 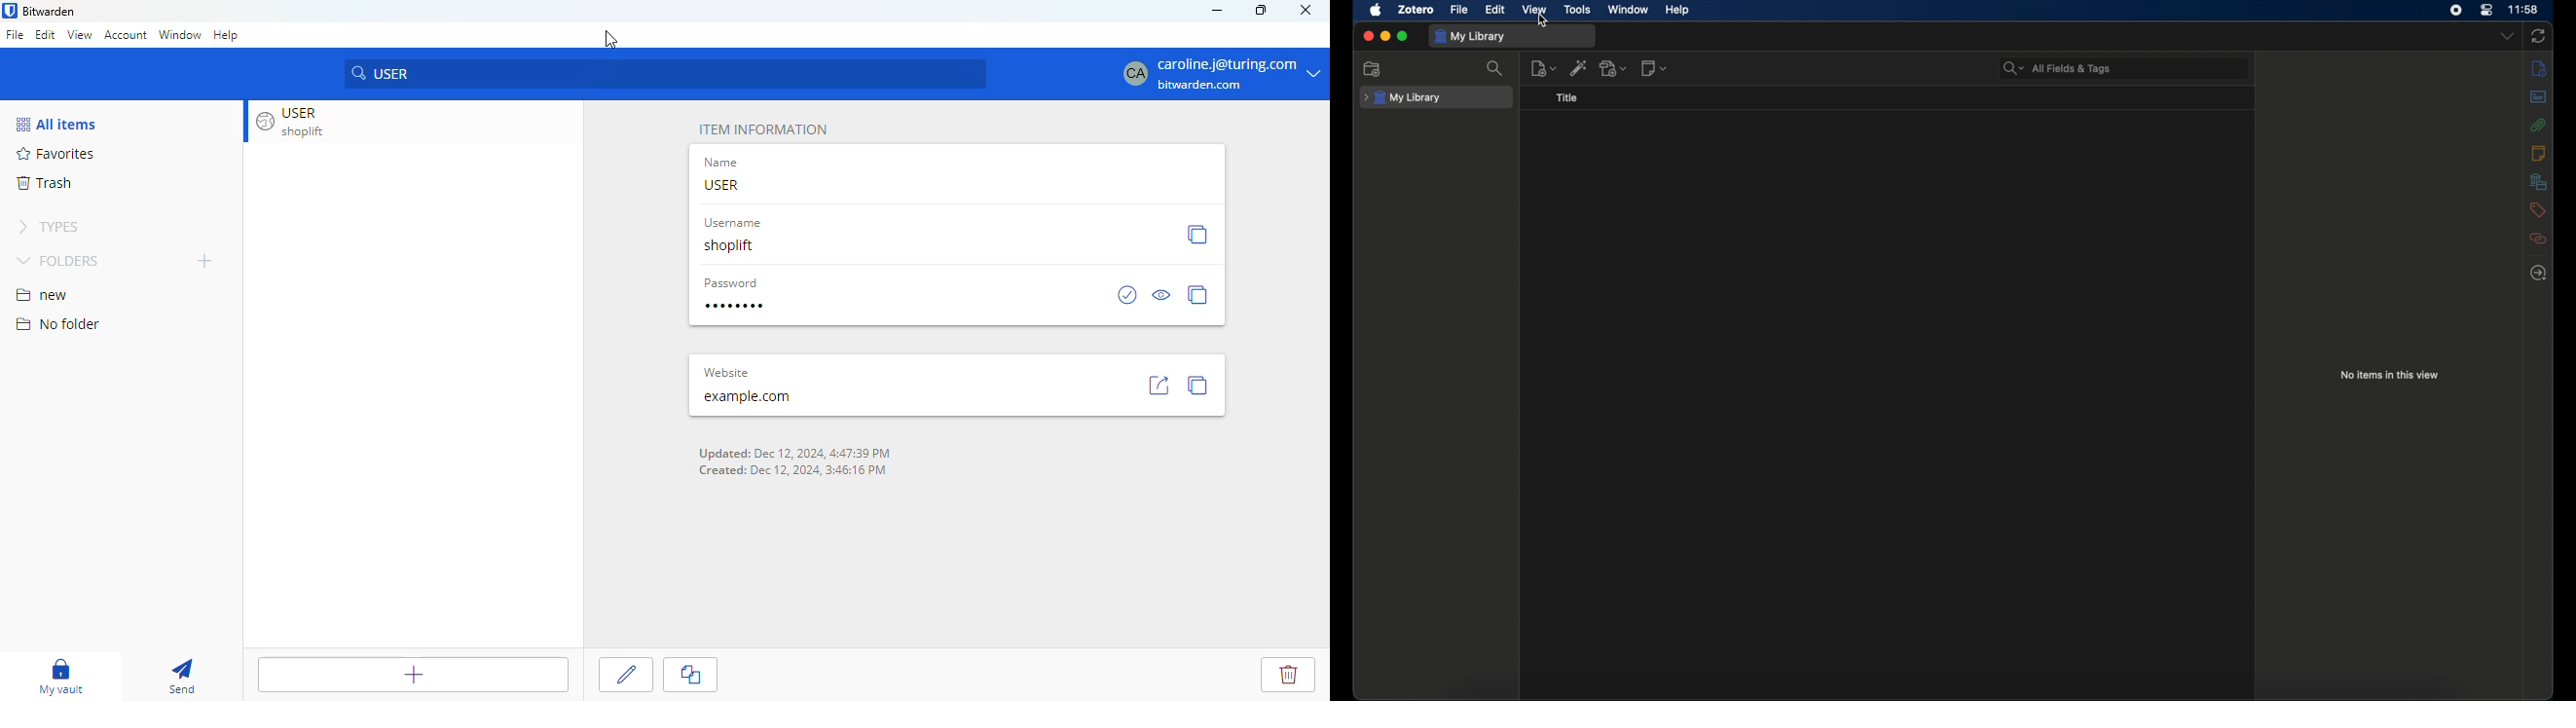 I want to click on Name, so click(x=722, y=163).